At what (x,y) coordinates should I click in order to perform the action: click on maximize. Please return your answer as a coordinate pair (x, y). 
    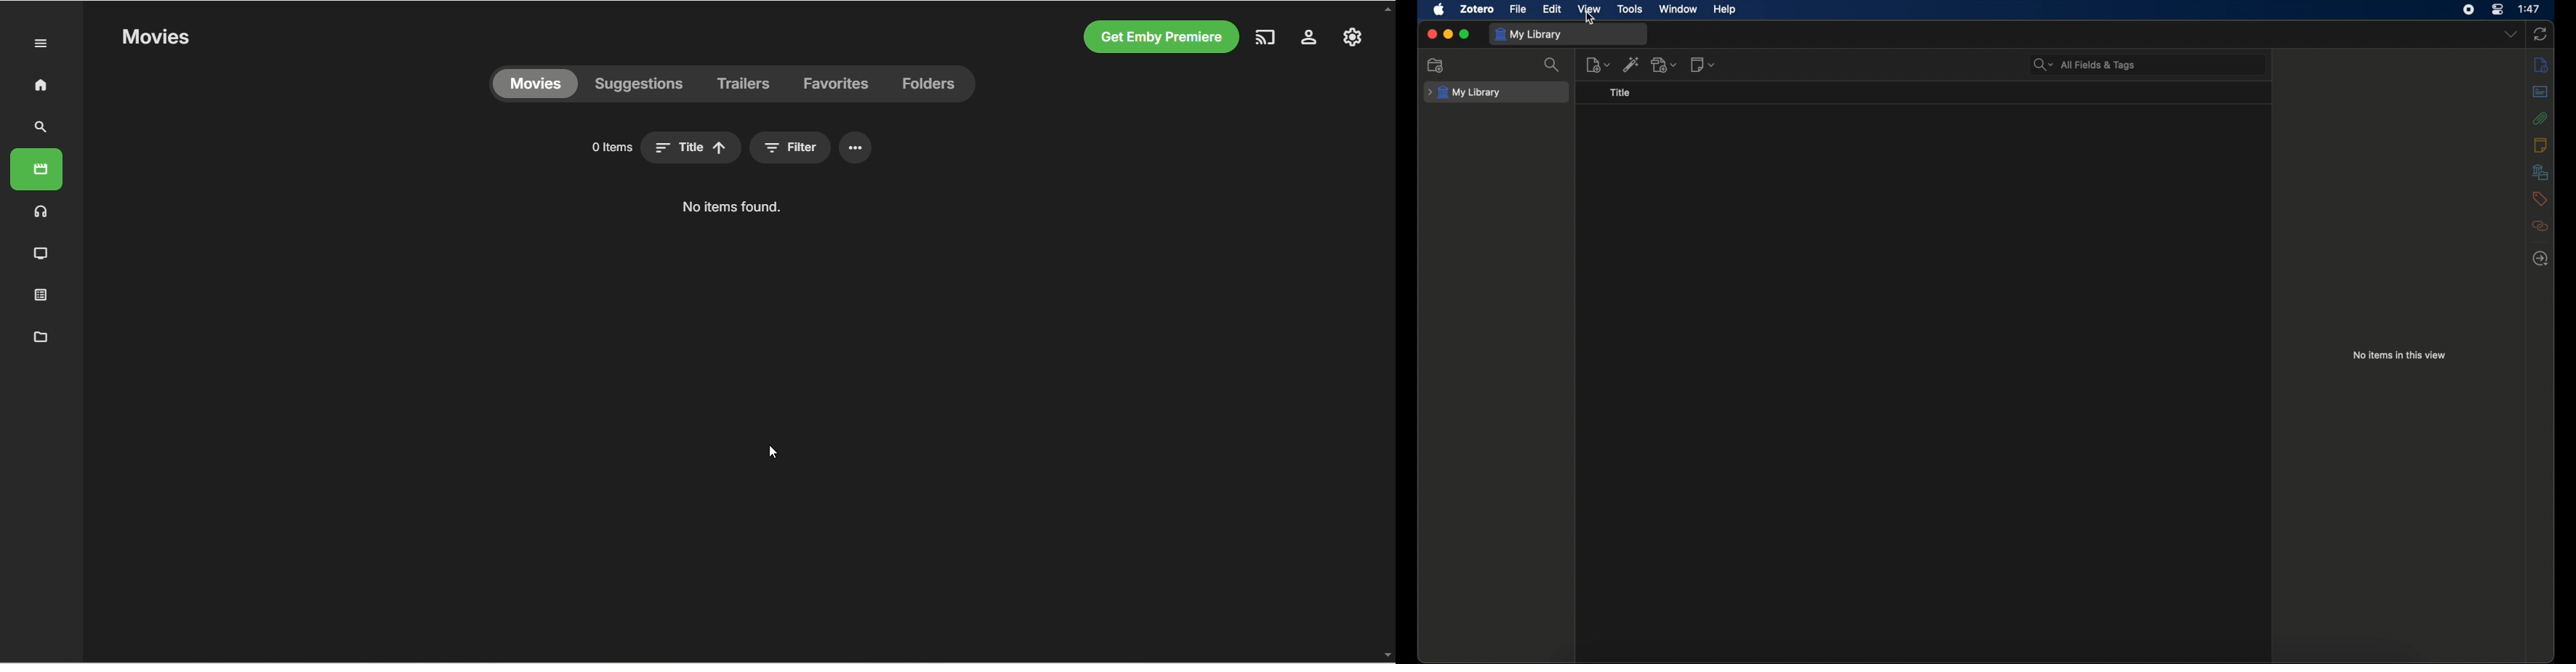
    Looking at the image, I should click on (1466, 34).